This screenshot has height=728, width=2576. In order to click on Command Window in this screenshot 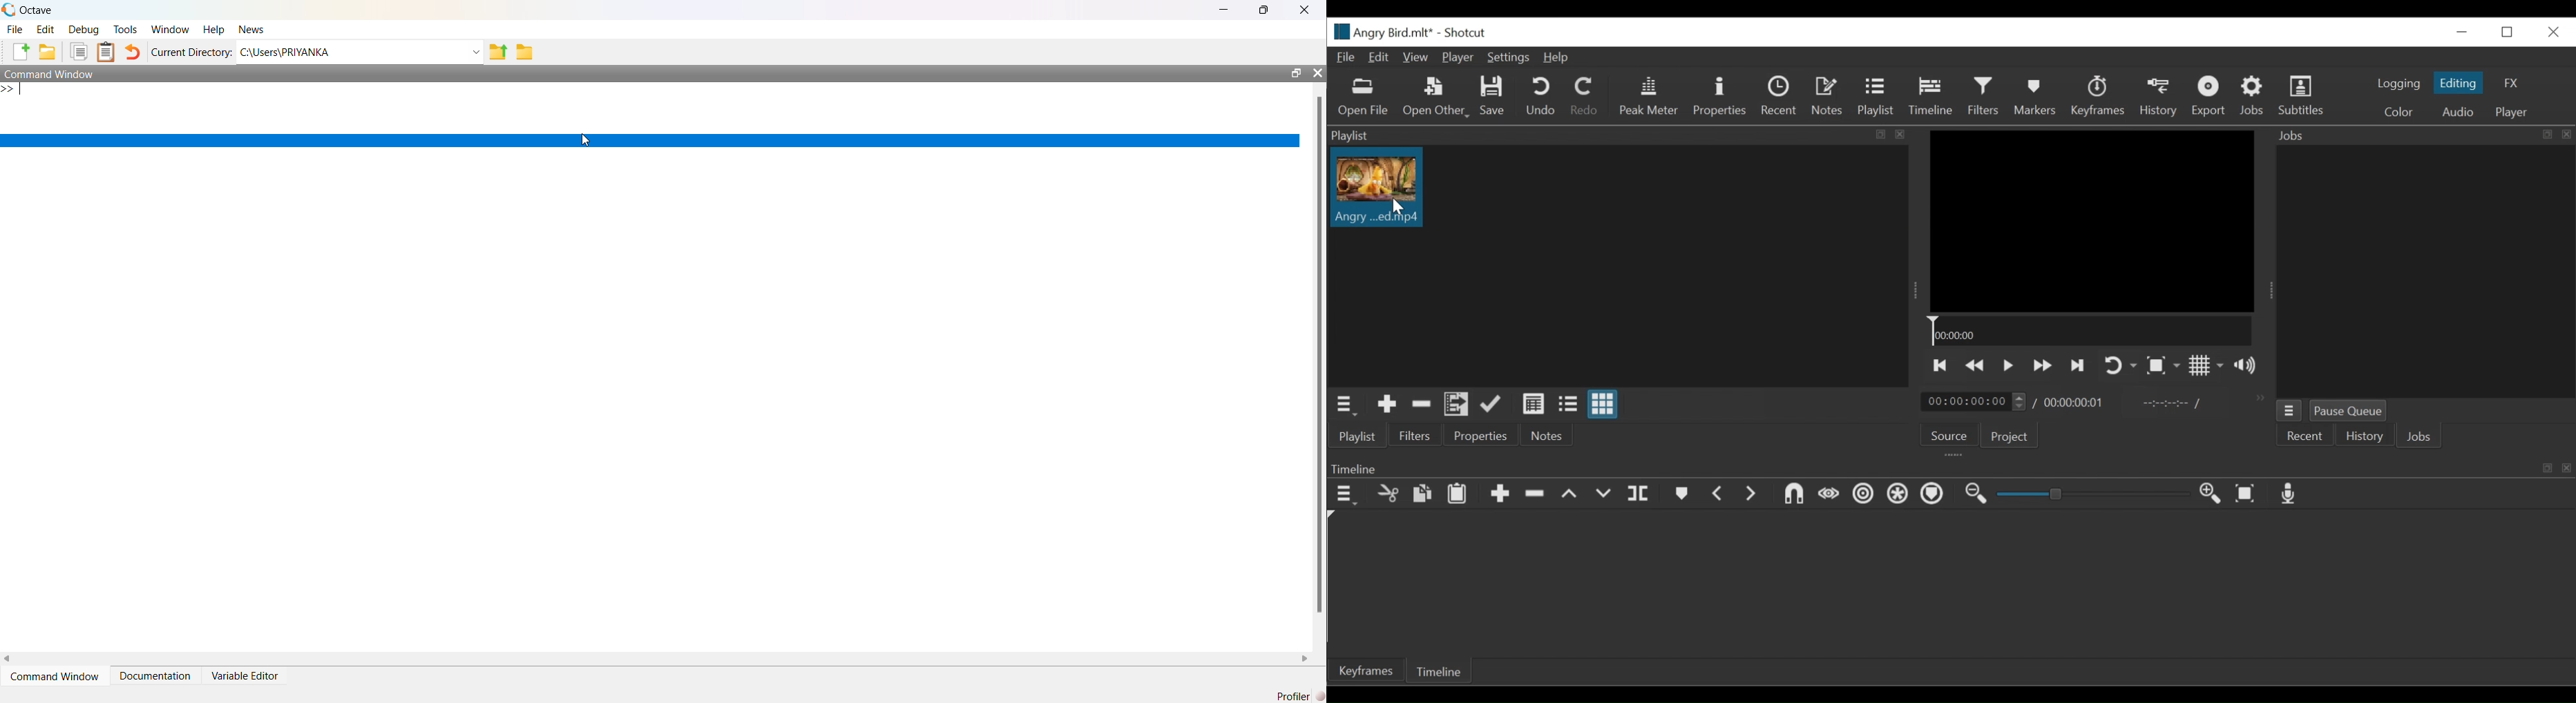, I will do `click(50, 73)`.